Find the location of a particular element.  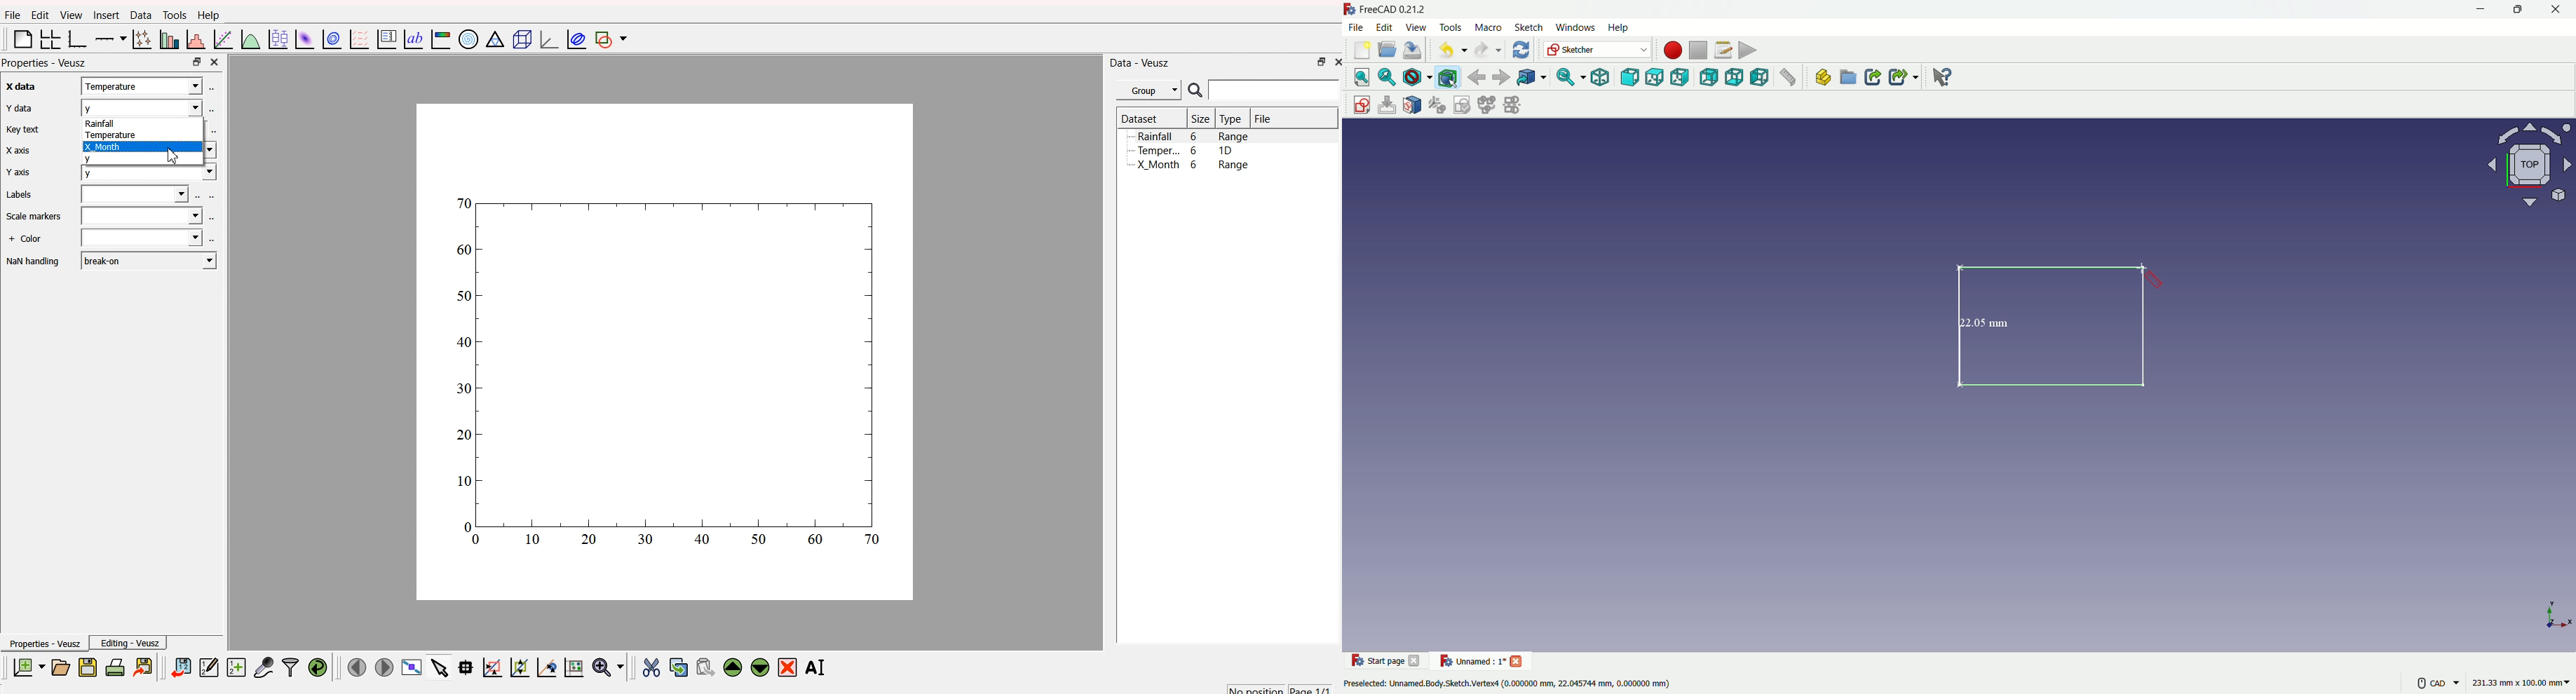

new document is located at coordinates (28, 668).